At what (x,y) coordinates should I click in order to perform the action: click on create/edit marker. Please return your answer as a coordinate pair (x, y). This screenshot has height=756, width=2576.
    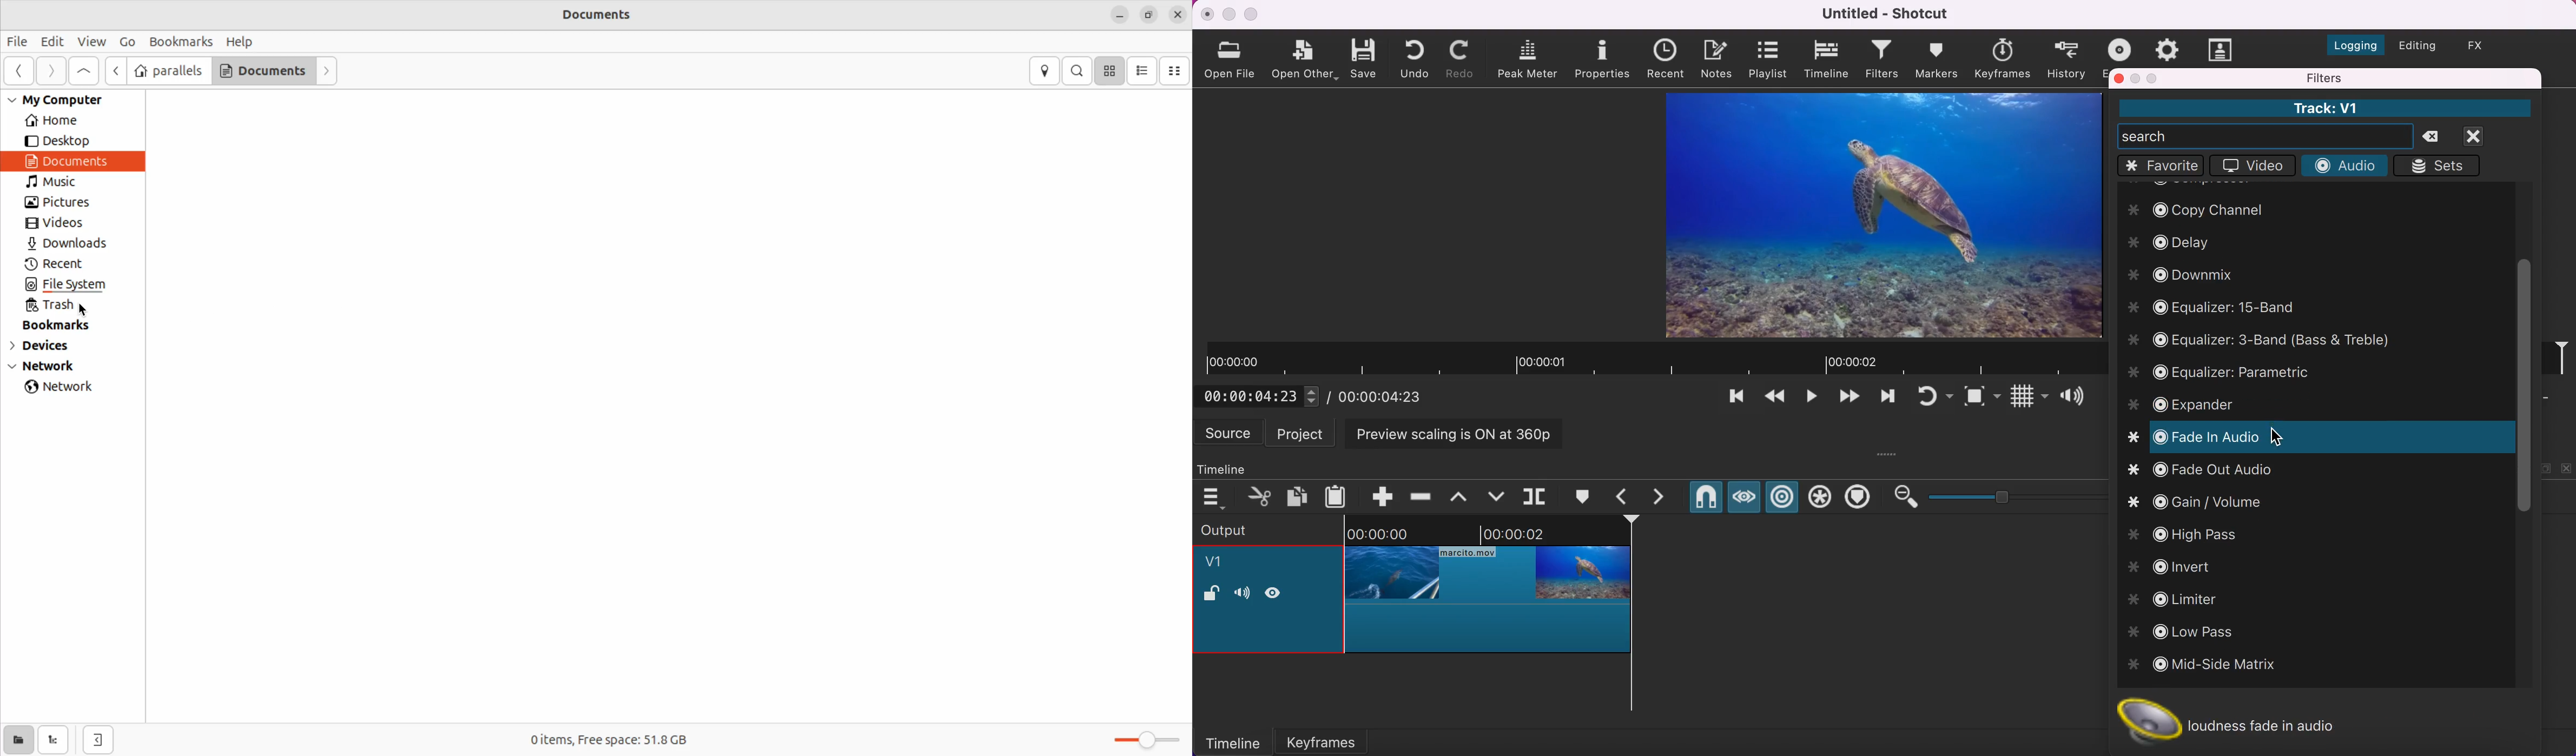
    Looking at the image, I should click on (1586, 497).